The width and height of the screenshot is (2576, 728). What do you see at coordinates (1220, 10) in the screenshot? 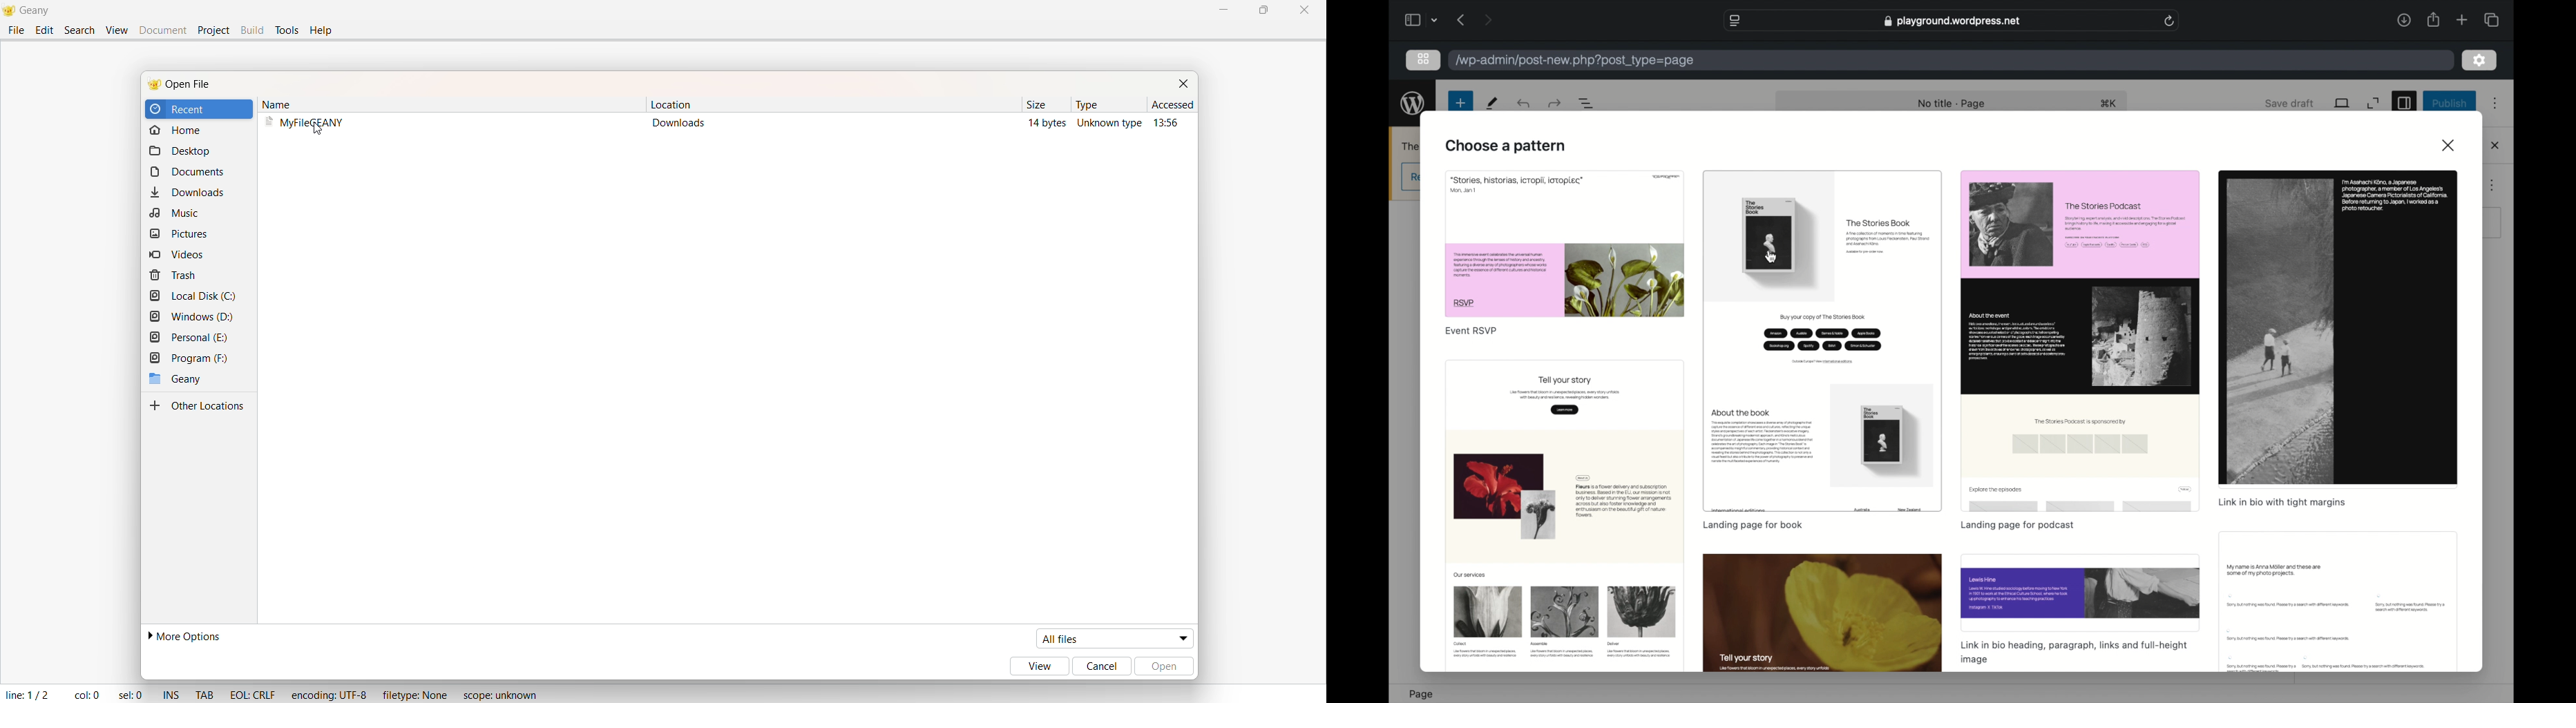
I see `Minimize` at bounding box center [1220, 10].